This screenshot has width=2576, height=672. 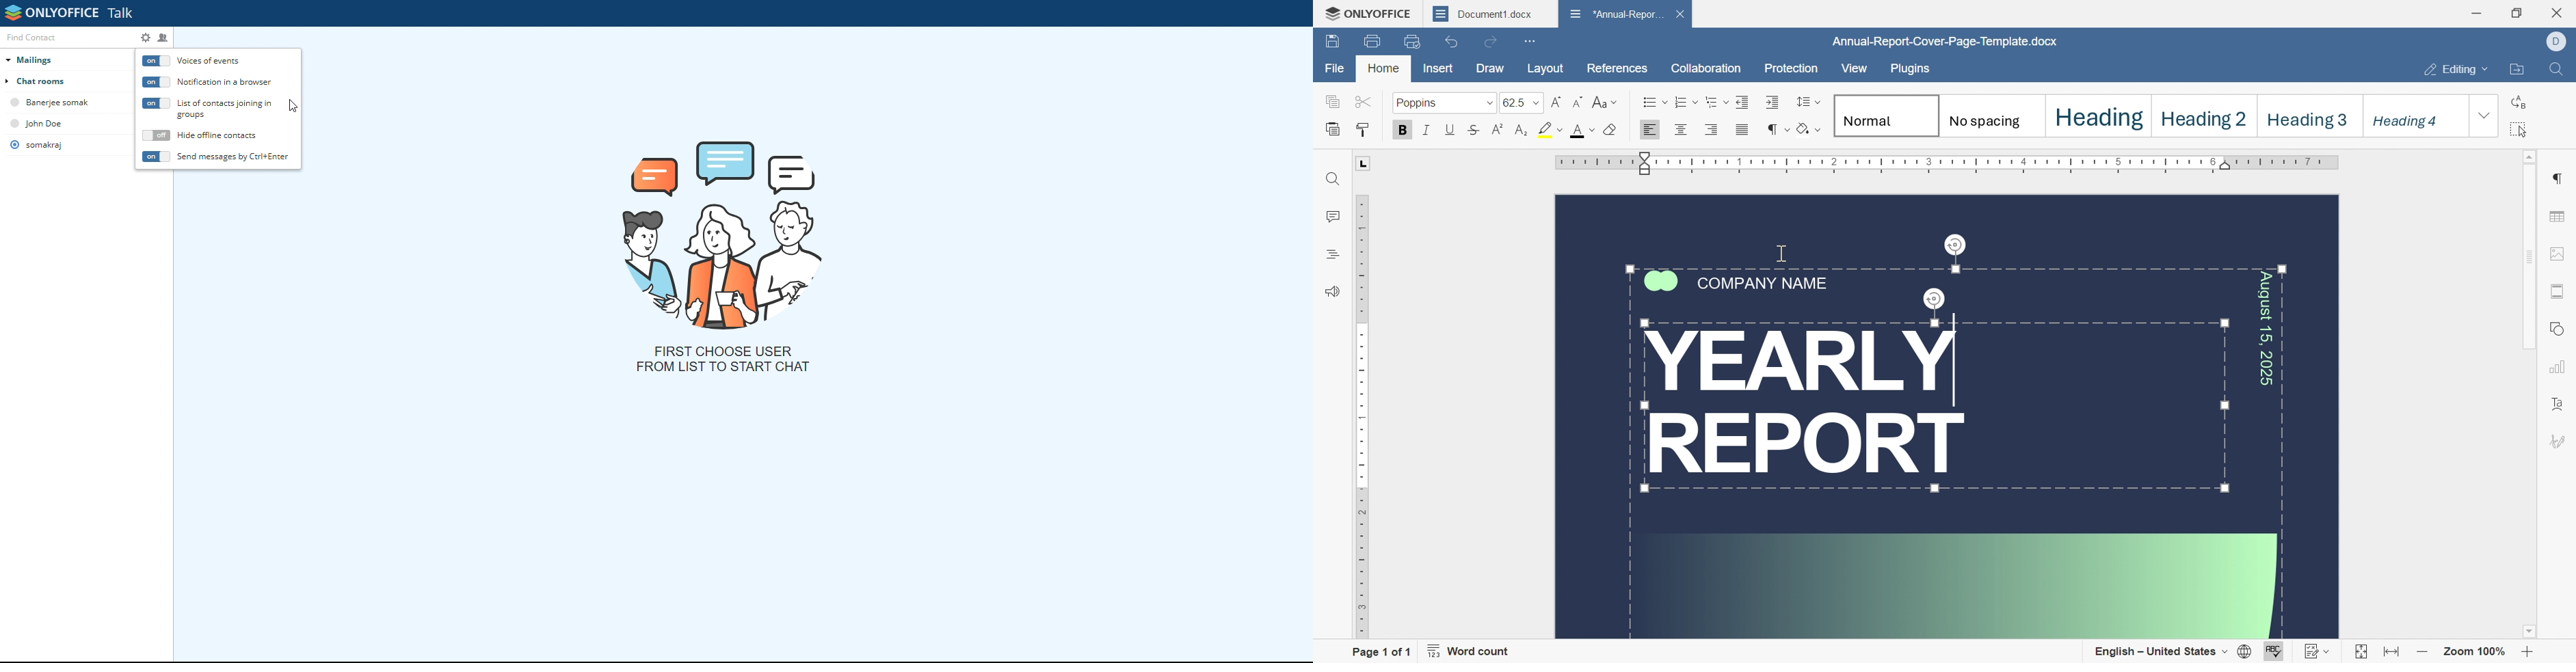 What do you see at coordinates (1547, 13) in the screenshot?
I see `close` at bounding box center [1547, 13].